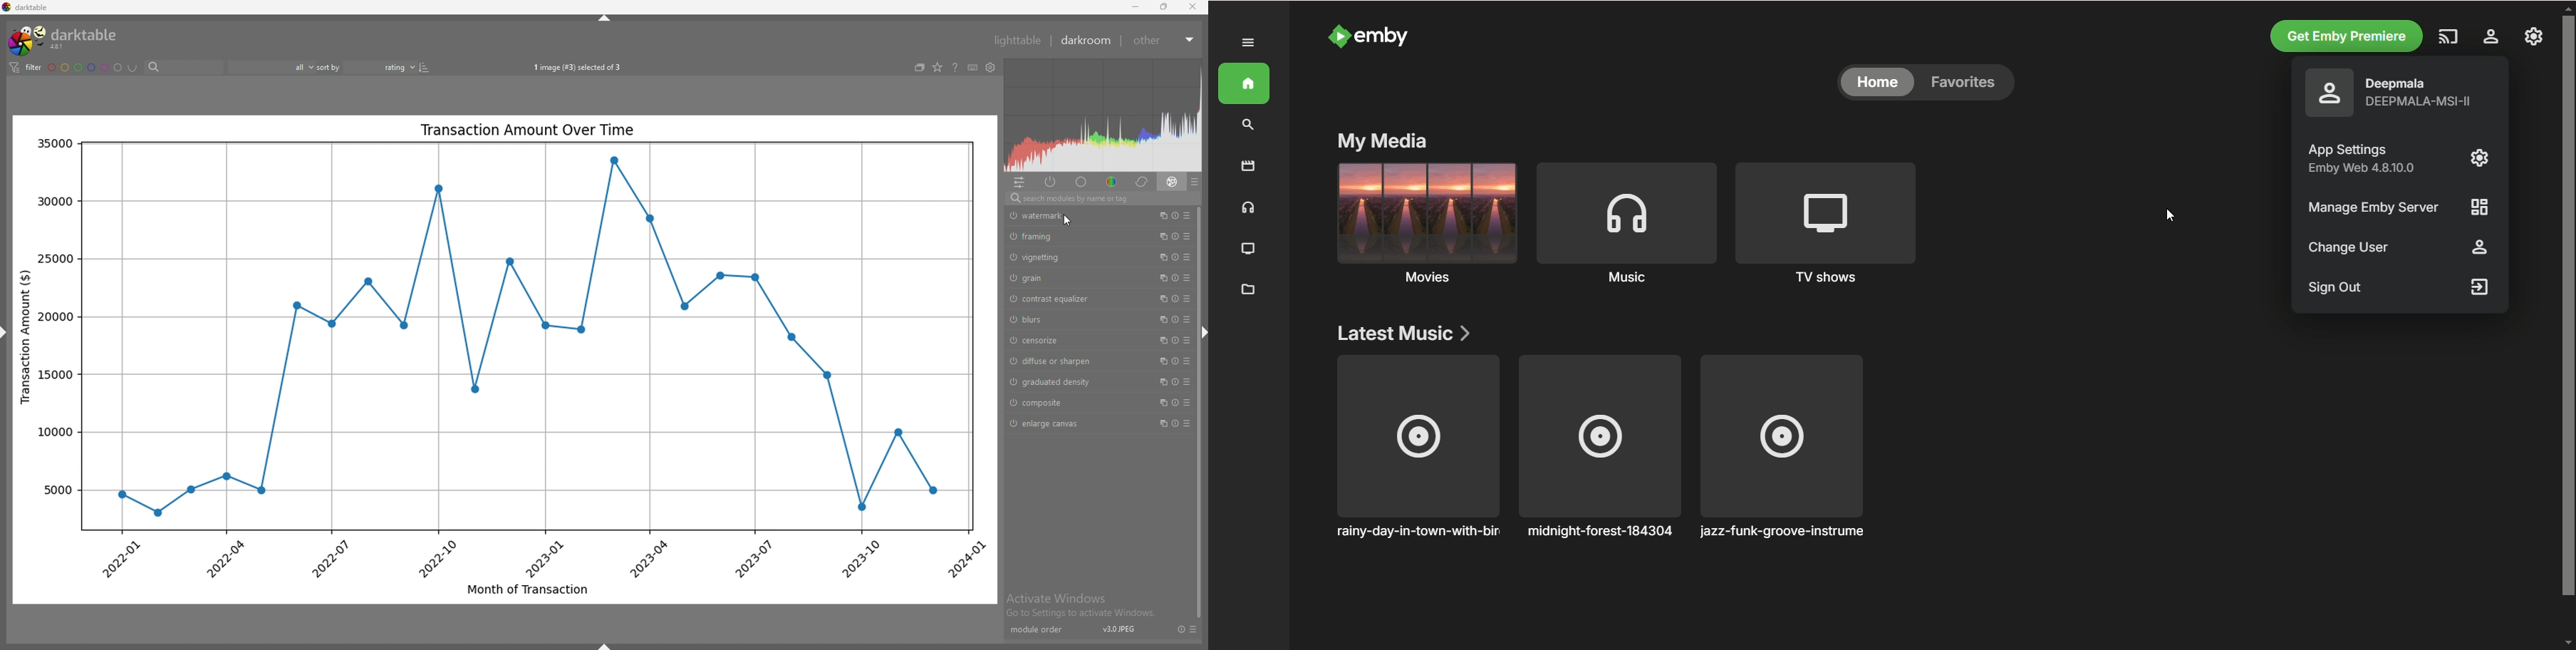 The height and width of the screenshot is (672, 2576). What do you see at coordinates (1198, 413) in the screenshot?
I see `scroll bar` at bounding box center [1198, 413].